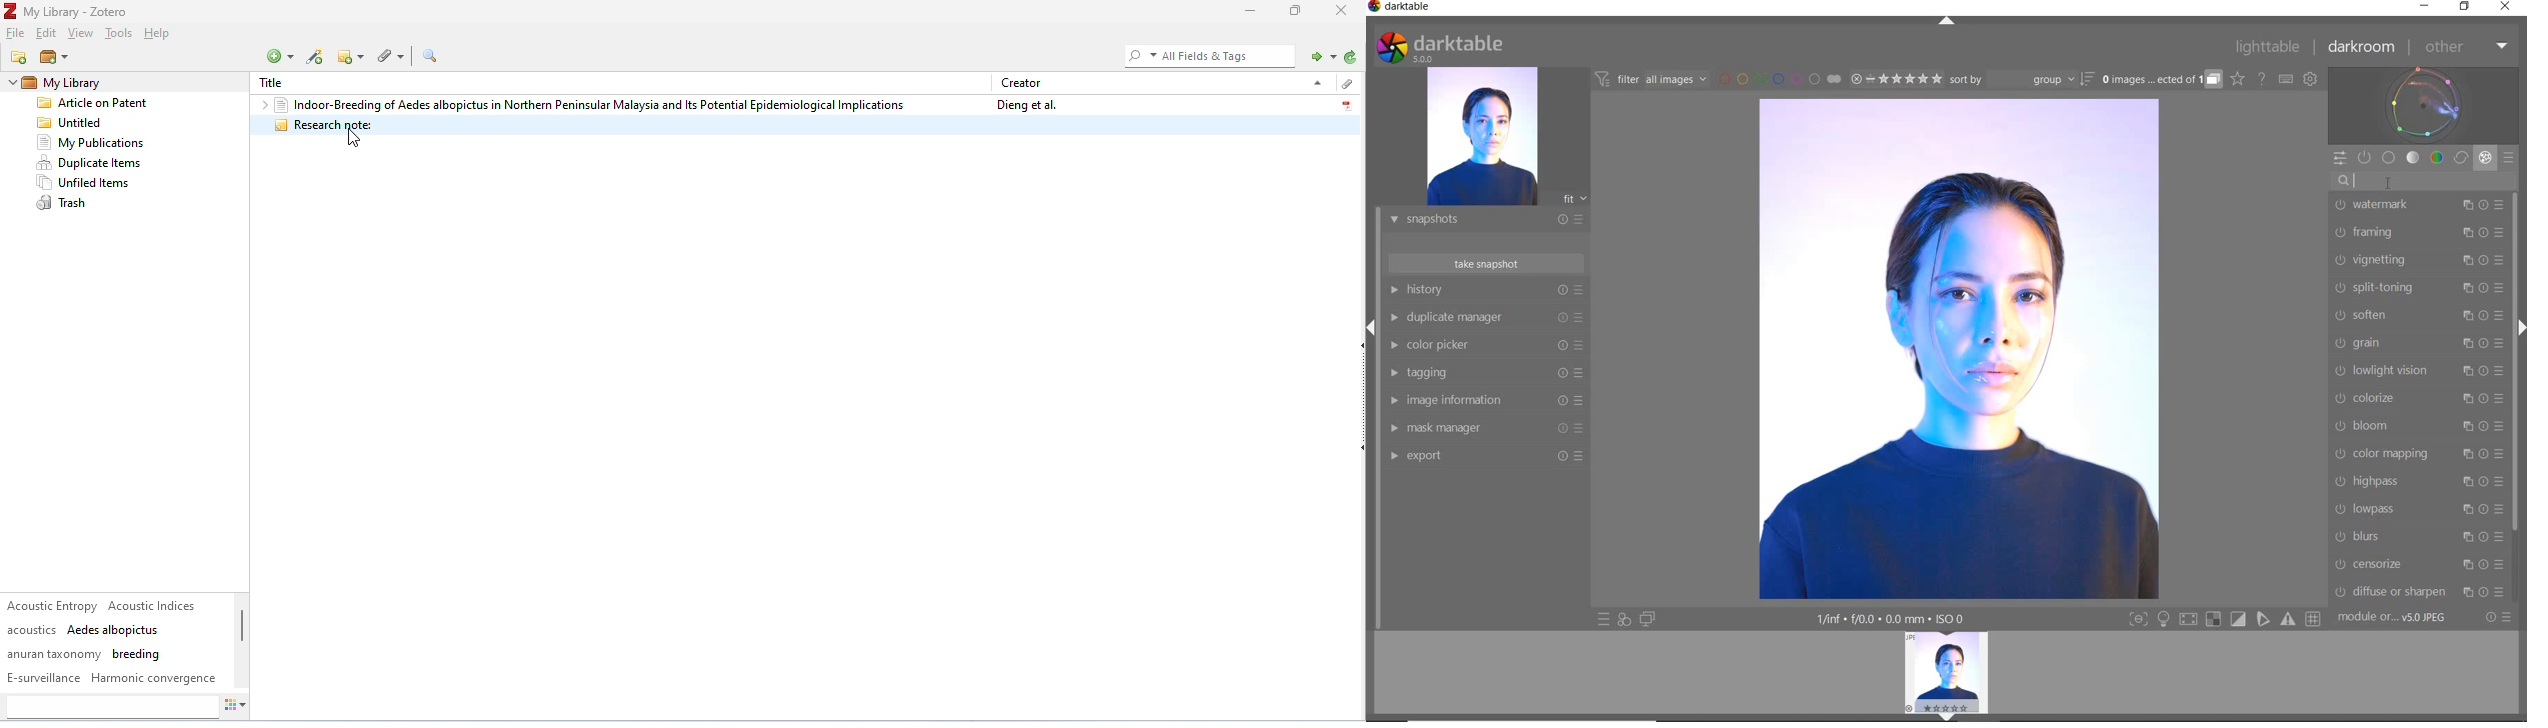 The height and width of the screenshot is (728, 2548). I want to click on pdf, so click(1346, 103).